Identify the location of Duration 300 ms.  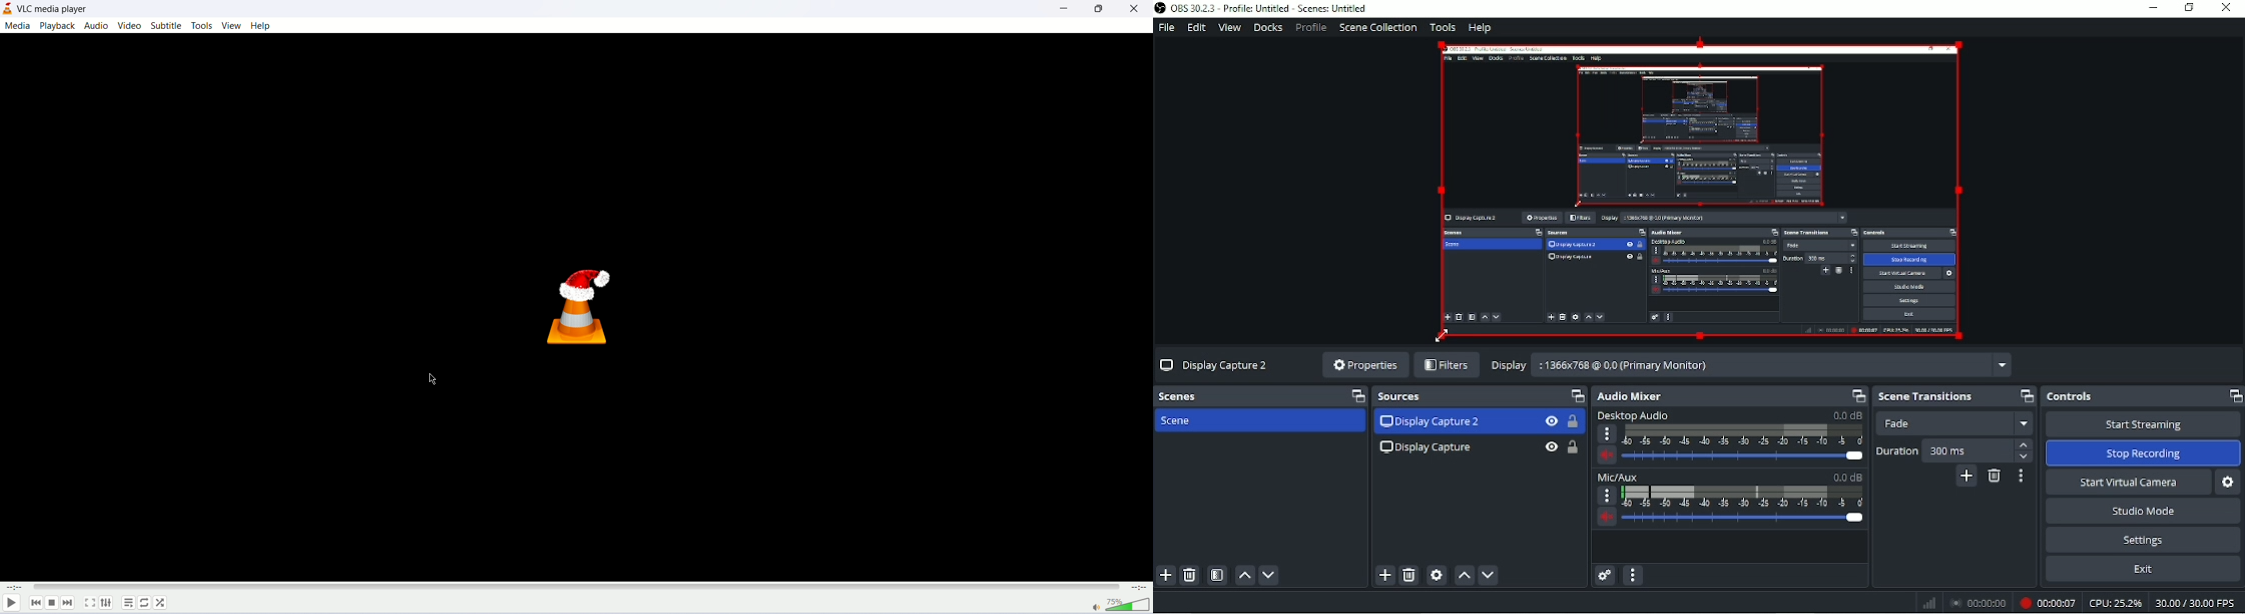
(1939, 450).